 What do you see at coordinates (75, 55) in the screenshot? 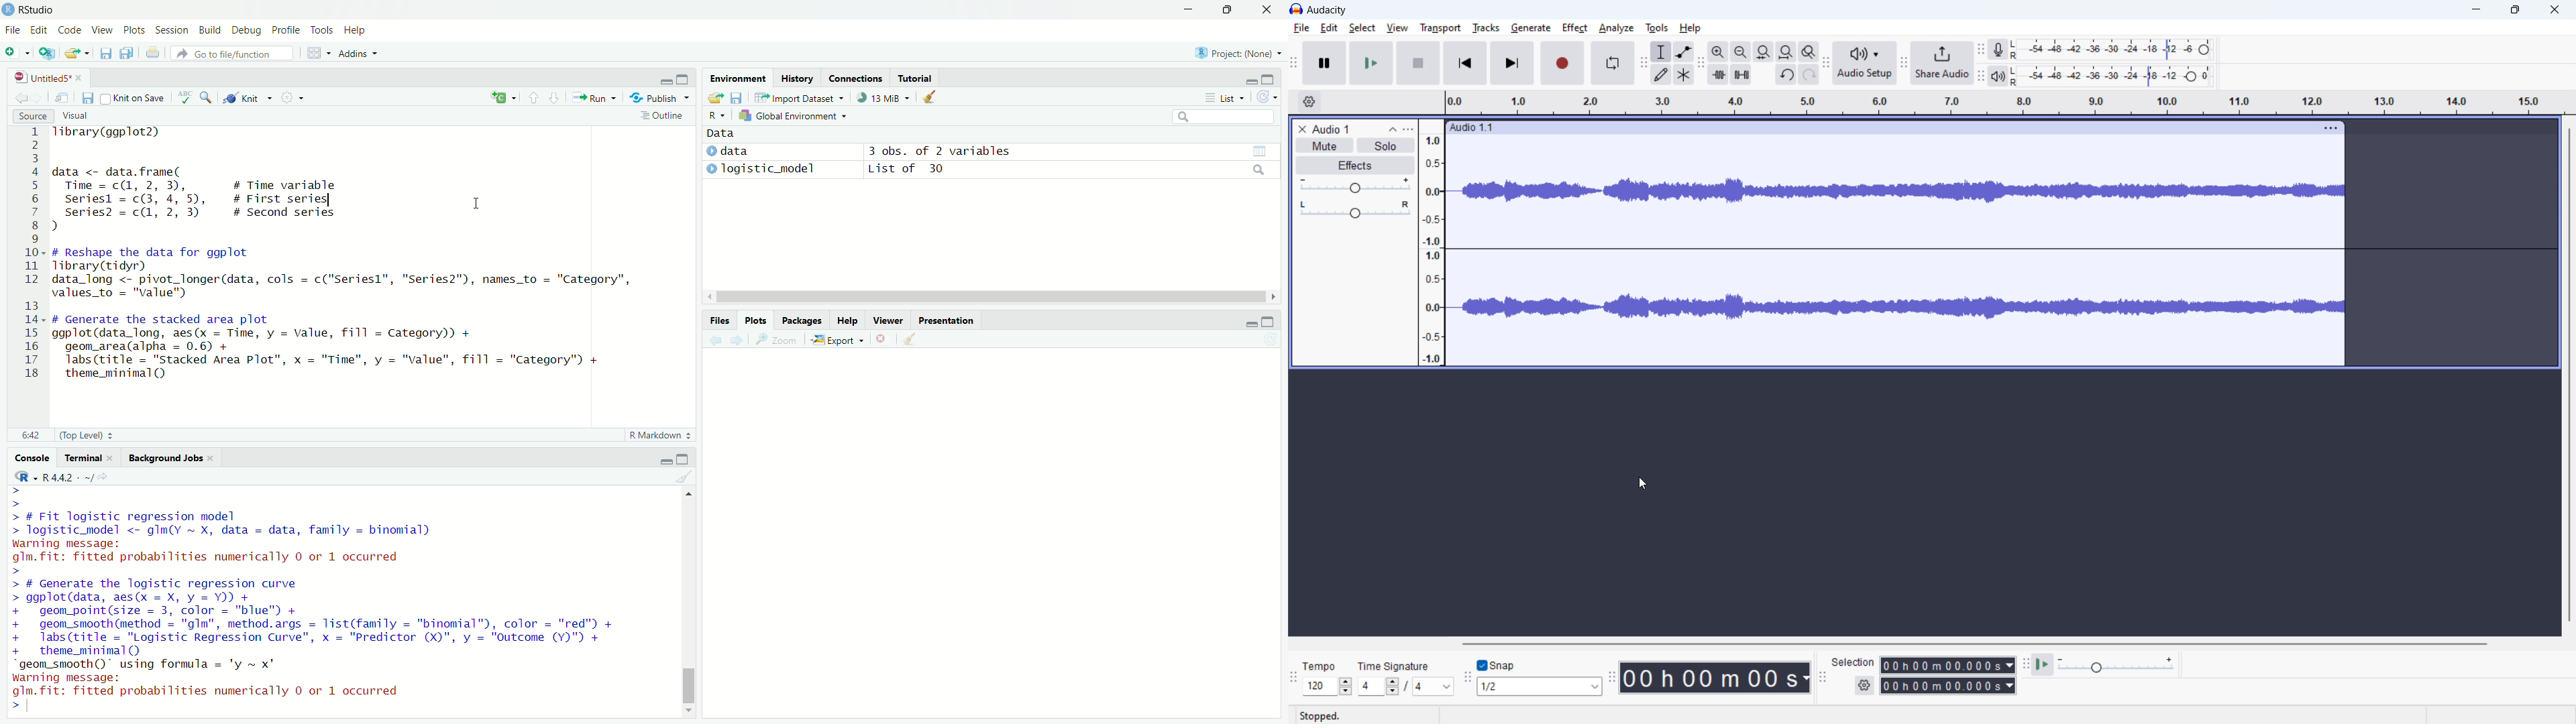
I see `export` at bounding box center [75, 55].